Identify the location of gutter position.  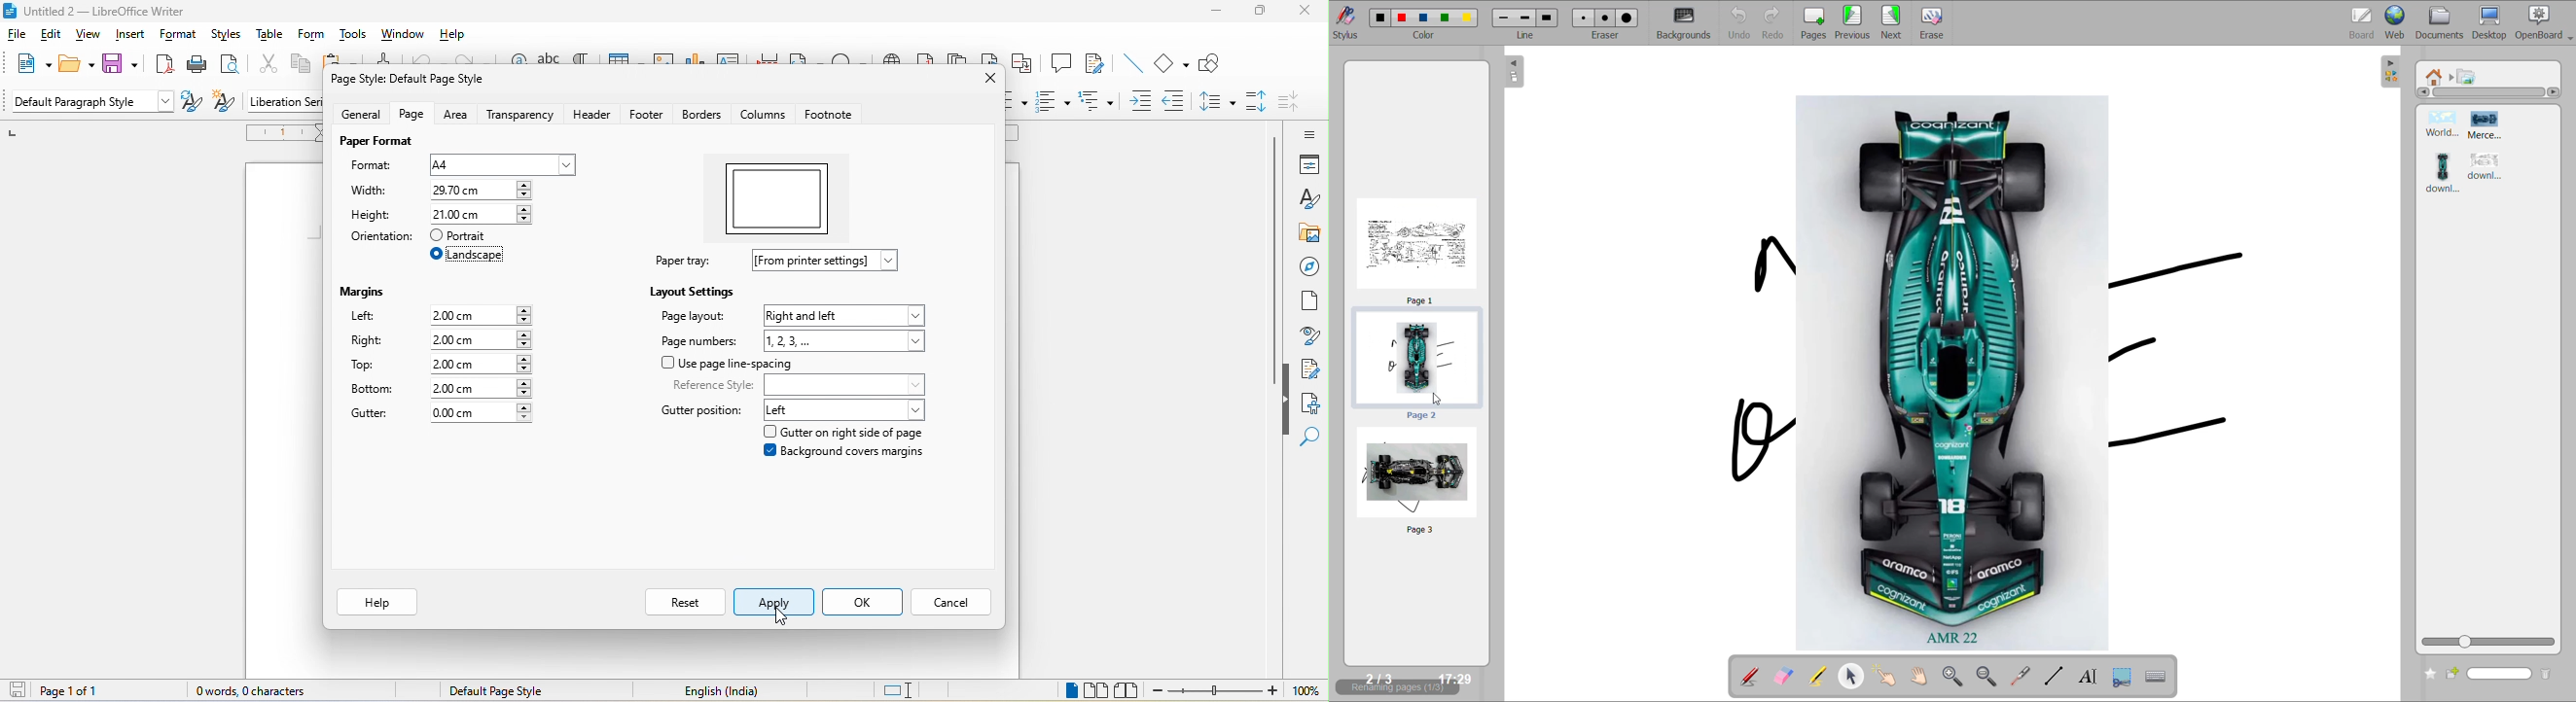
(701, 412).